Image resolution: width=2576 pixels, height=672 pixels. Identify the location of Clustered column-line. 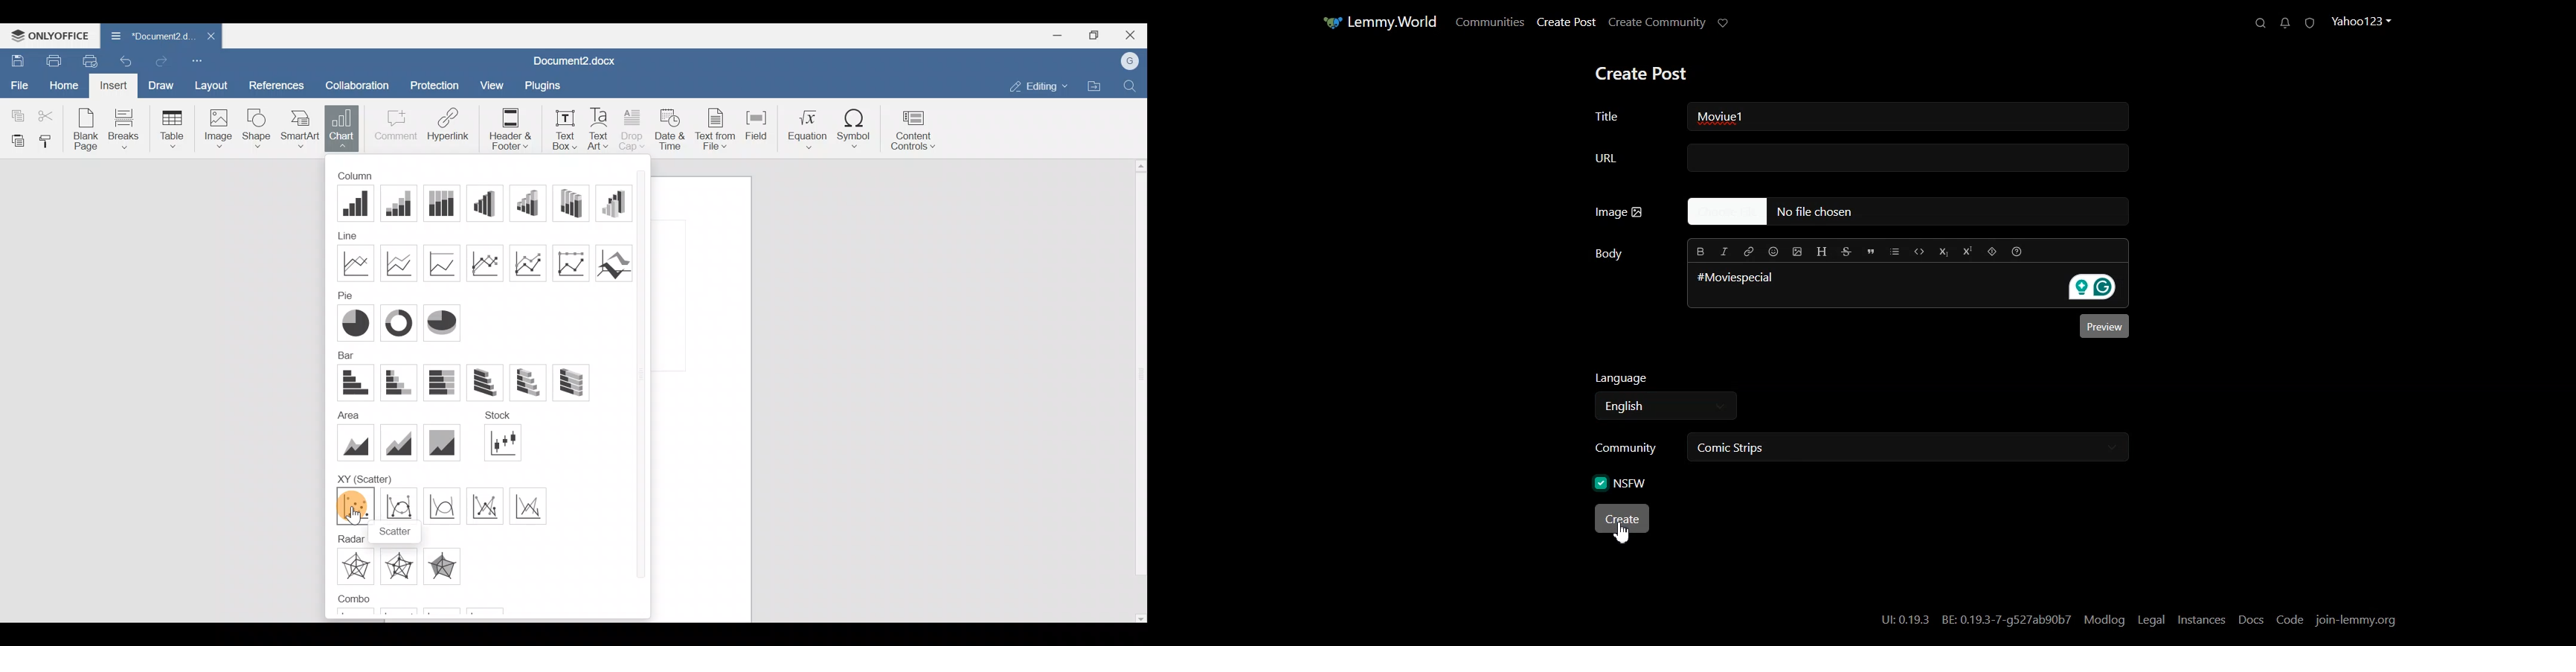
(353, 615).